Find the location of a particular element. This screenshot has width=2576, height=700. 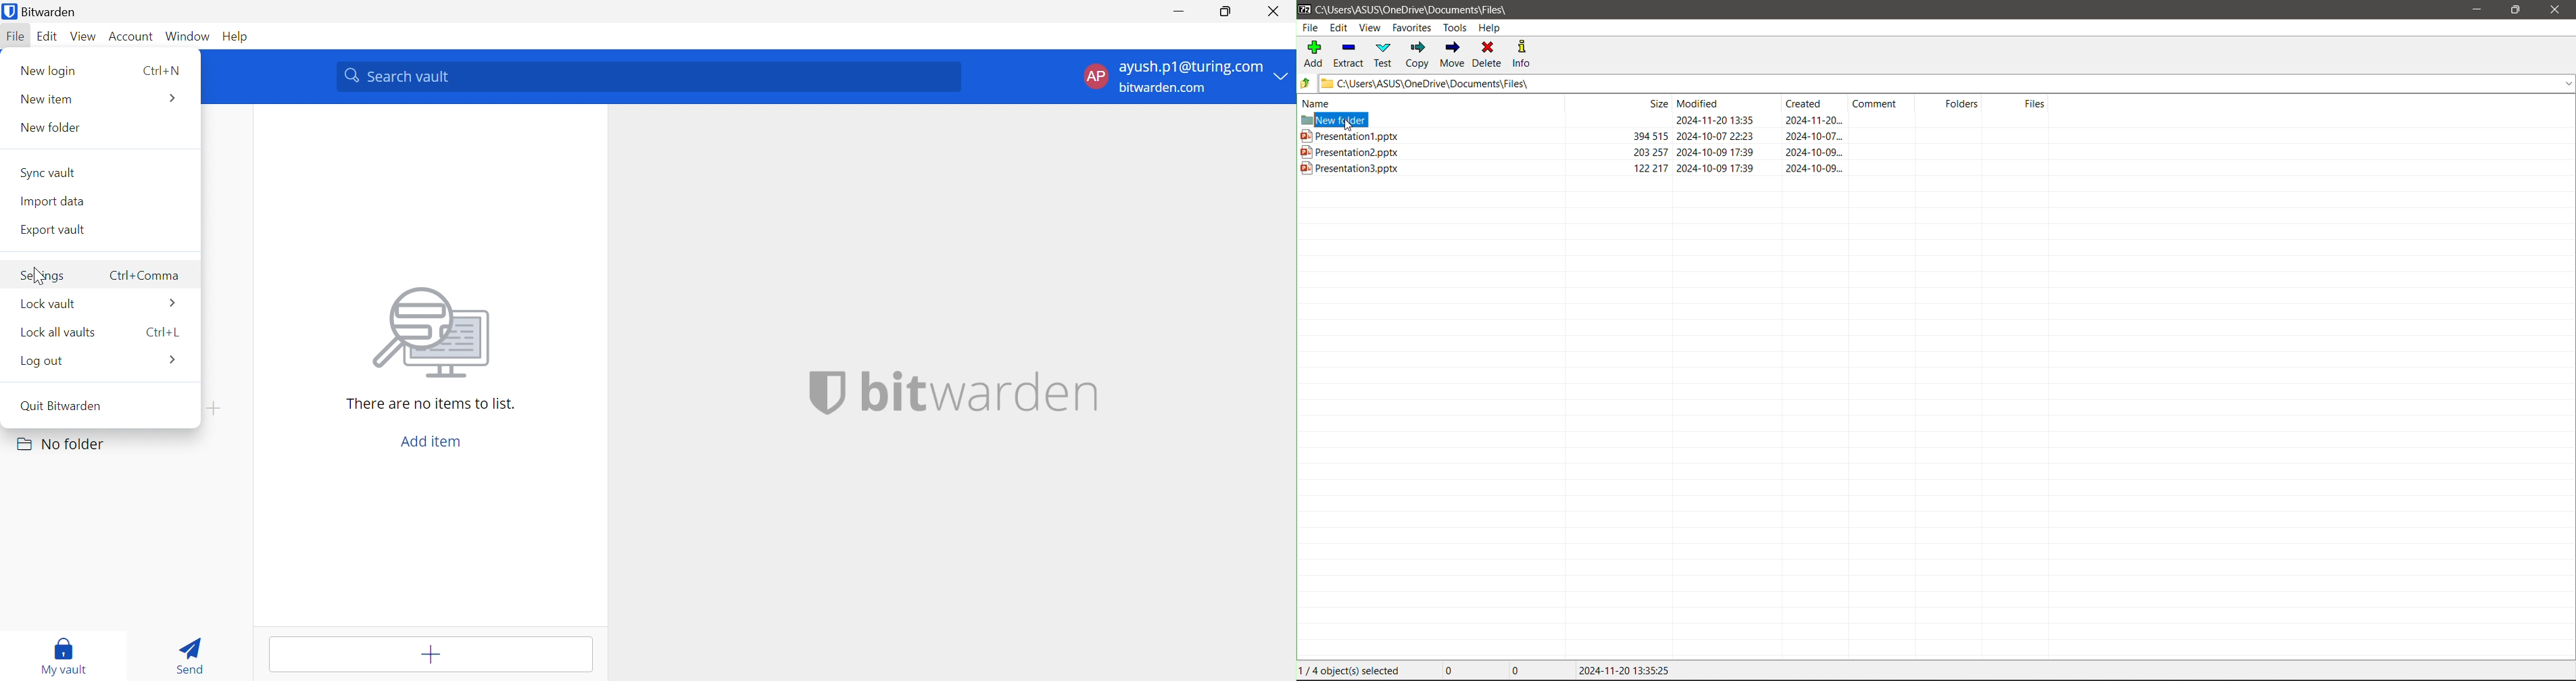

Restore Down is located at coordinates (2516, 9).